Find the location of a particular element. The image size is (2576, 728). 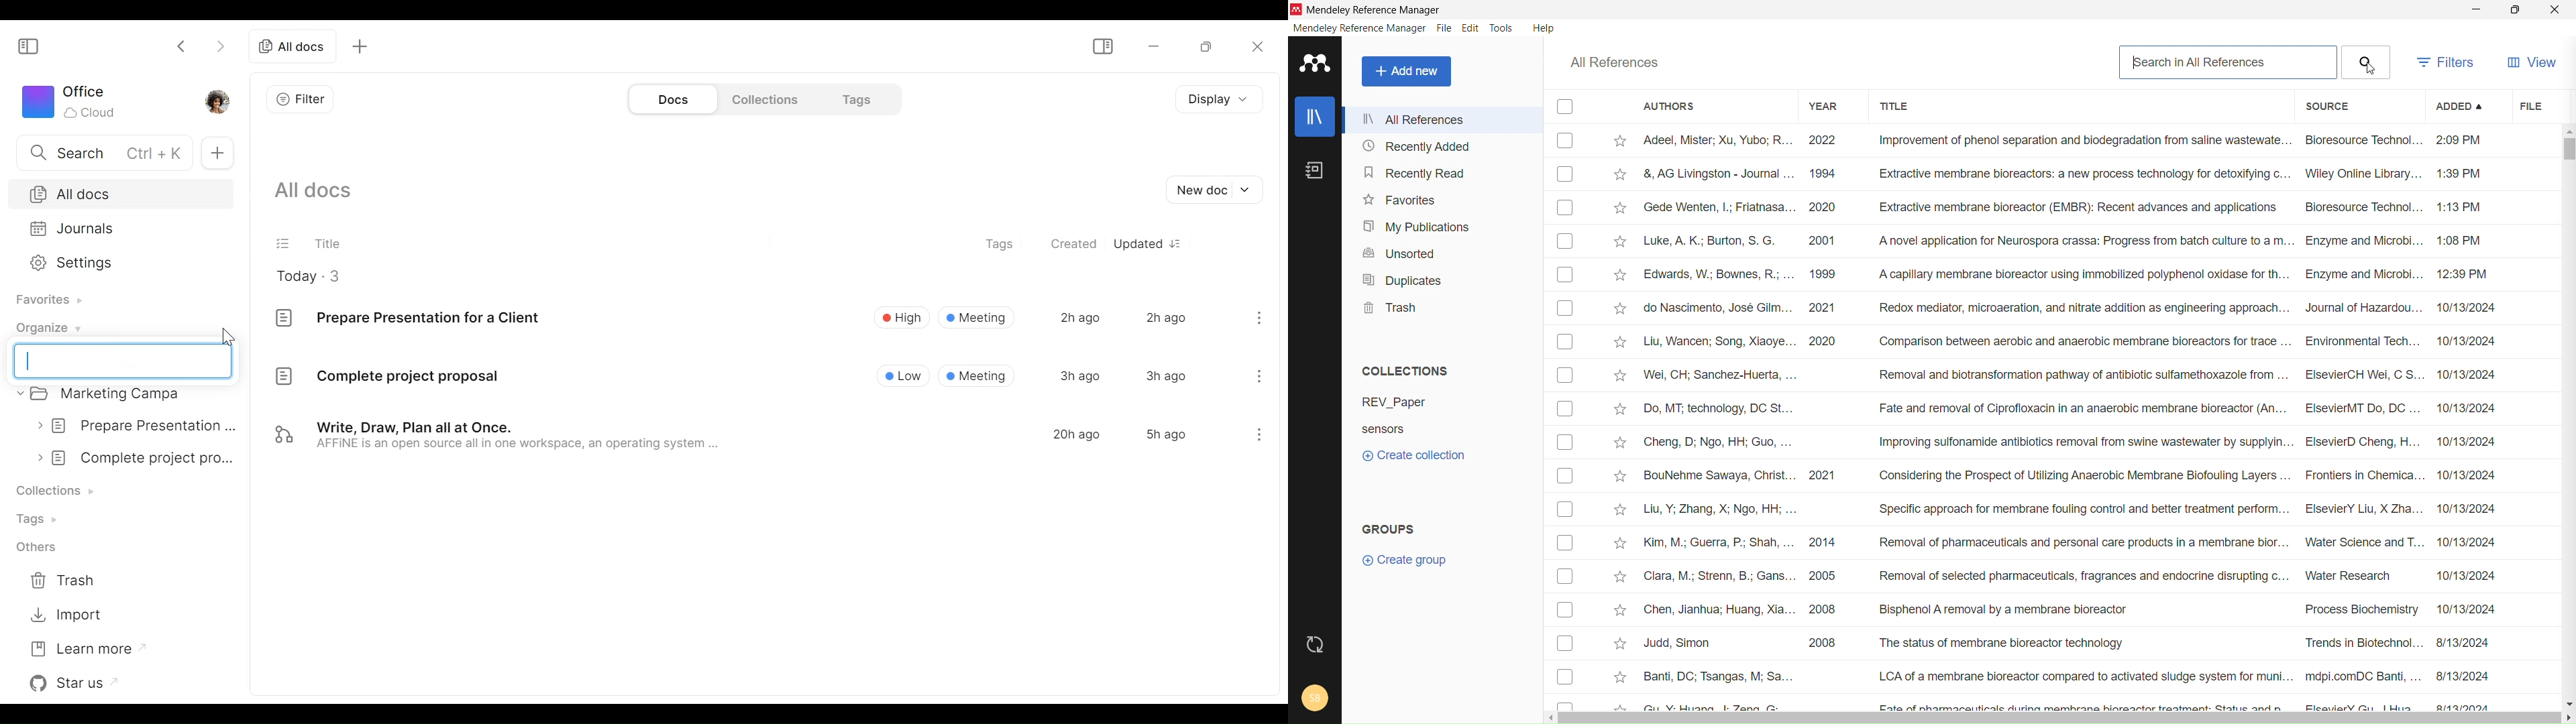

Add to favourites is located at coordinates (1619, 678).